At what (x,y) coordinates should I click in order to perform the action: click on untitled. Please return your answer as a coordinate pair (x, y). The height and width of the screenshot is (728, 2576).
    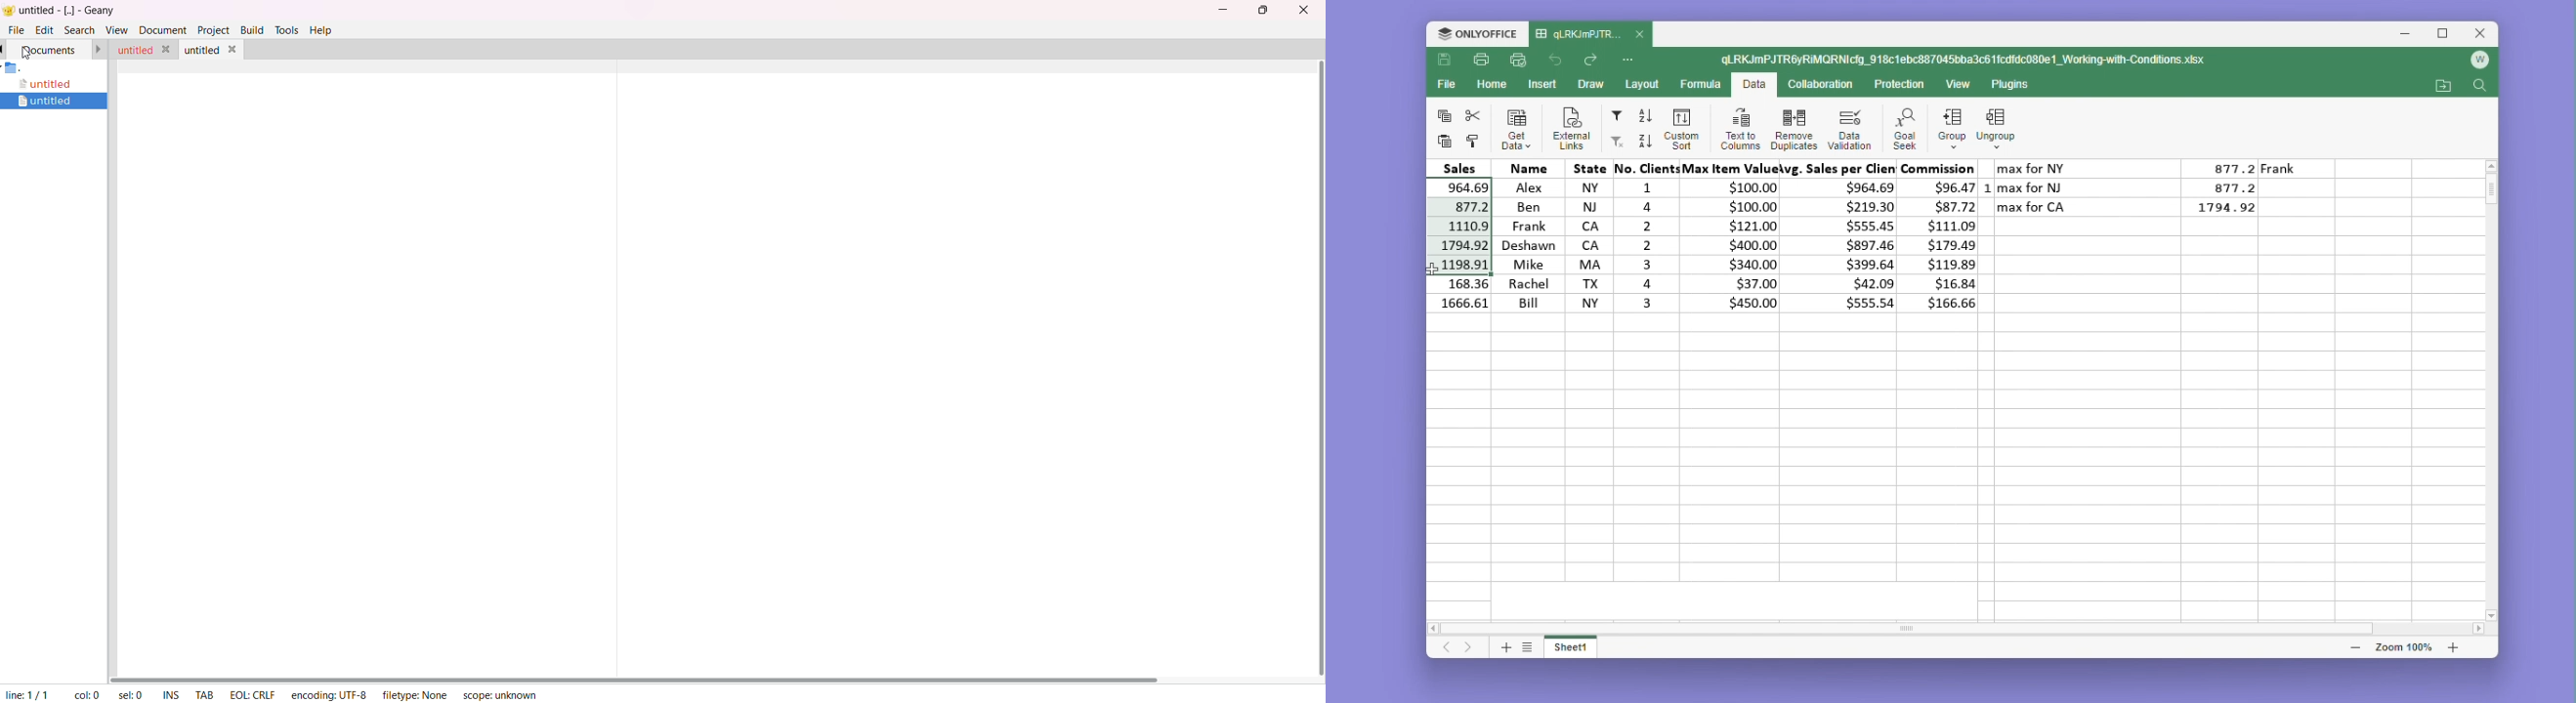
    Looking at the image, I should click on (133, 49).